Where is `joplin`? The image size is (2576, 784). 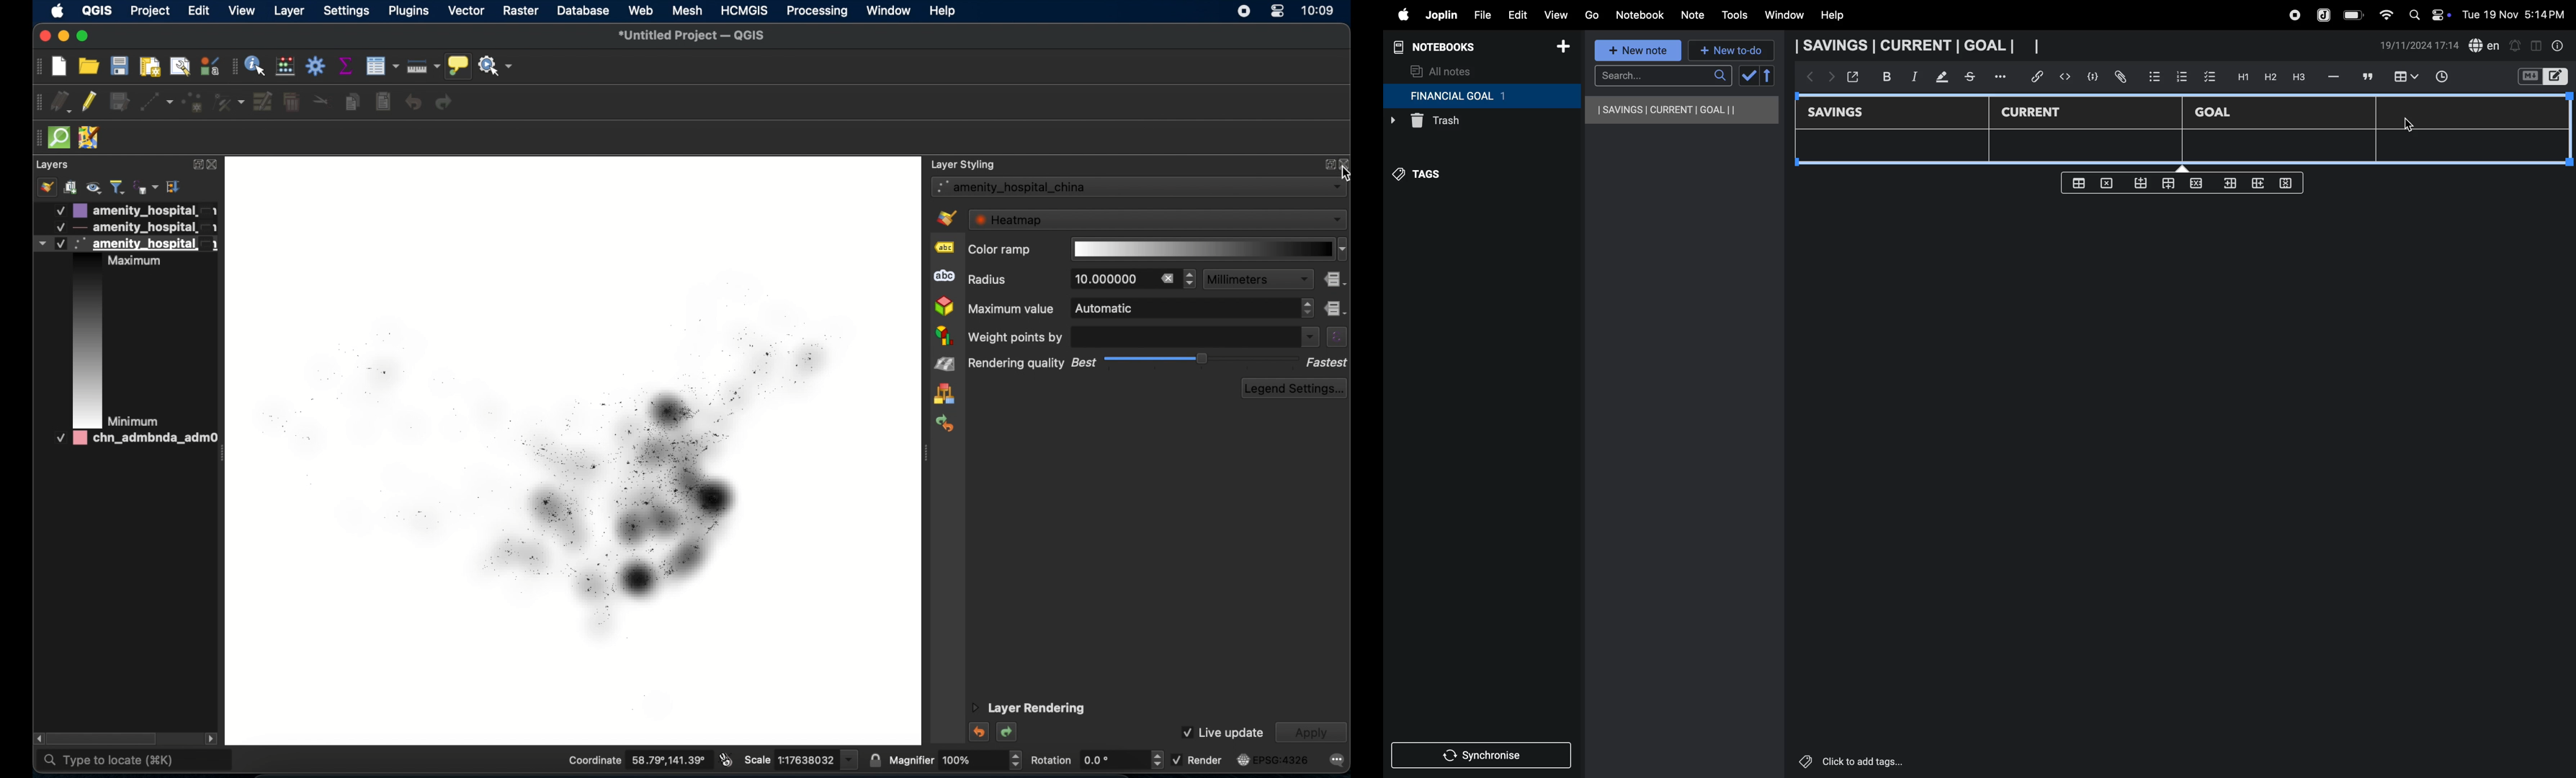 joplin is located at coordinates (2324, 14).